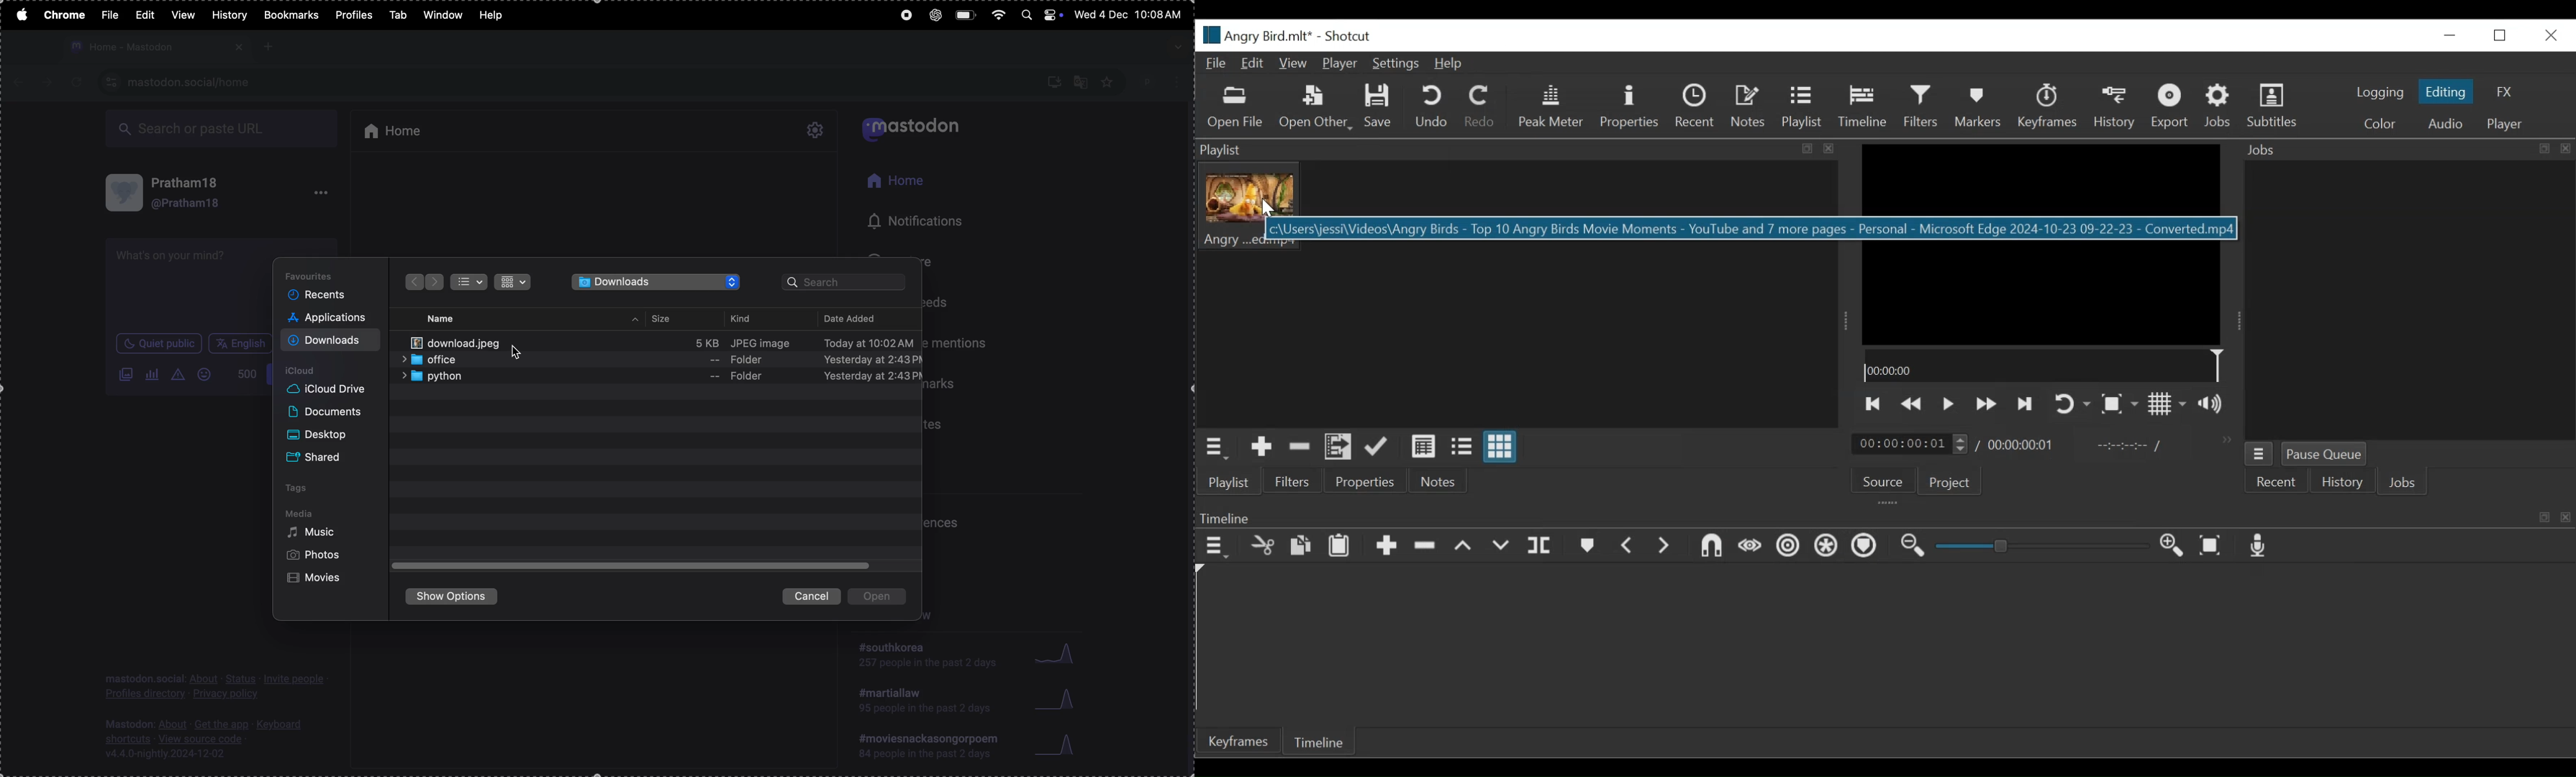  I want to click on 500 words, so click(247, 378).